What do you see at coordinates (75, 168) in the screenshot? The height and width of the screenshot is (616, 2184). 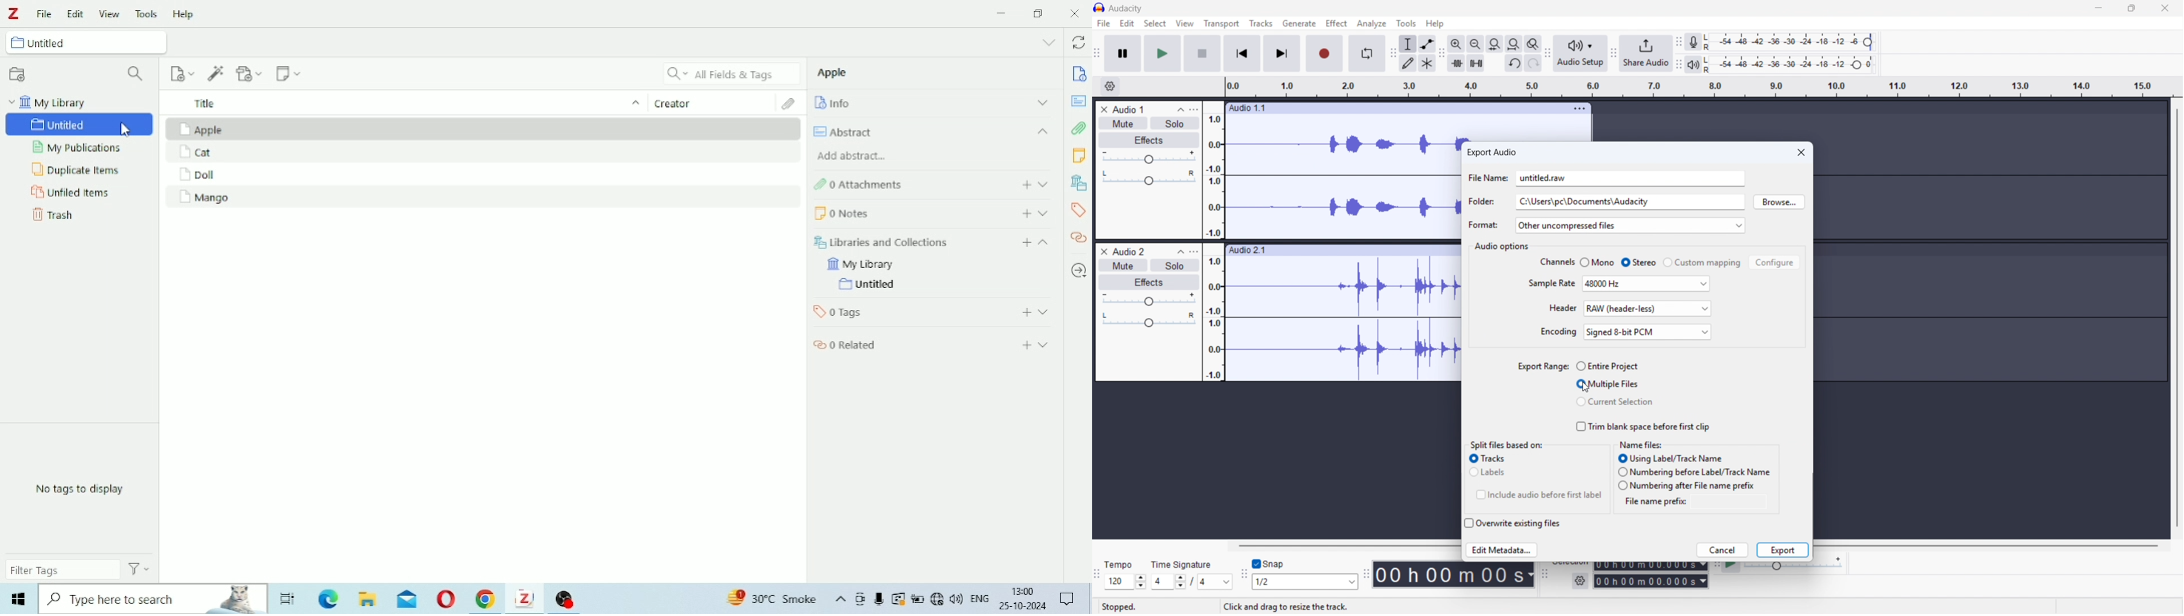 I see `Duplicate Items` at bounding box center [75, 168].